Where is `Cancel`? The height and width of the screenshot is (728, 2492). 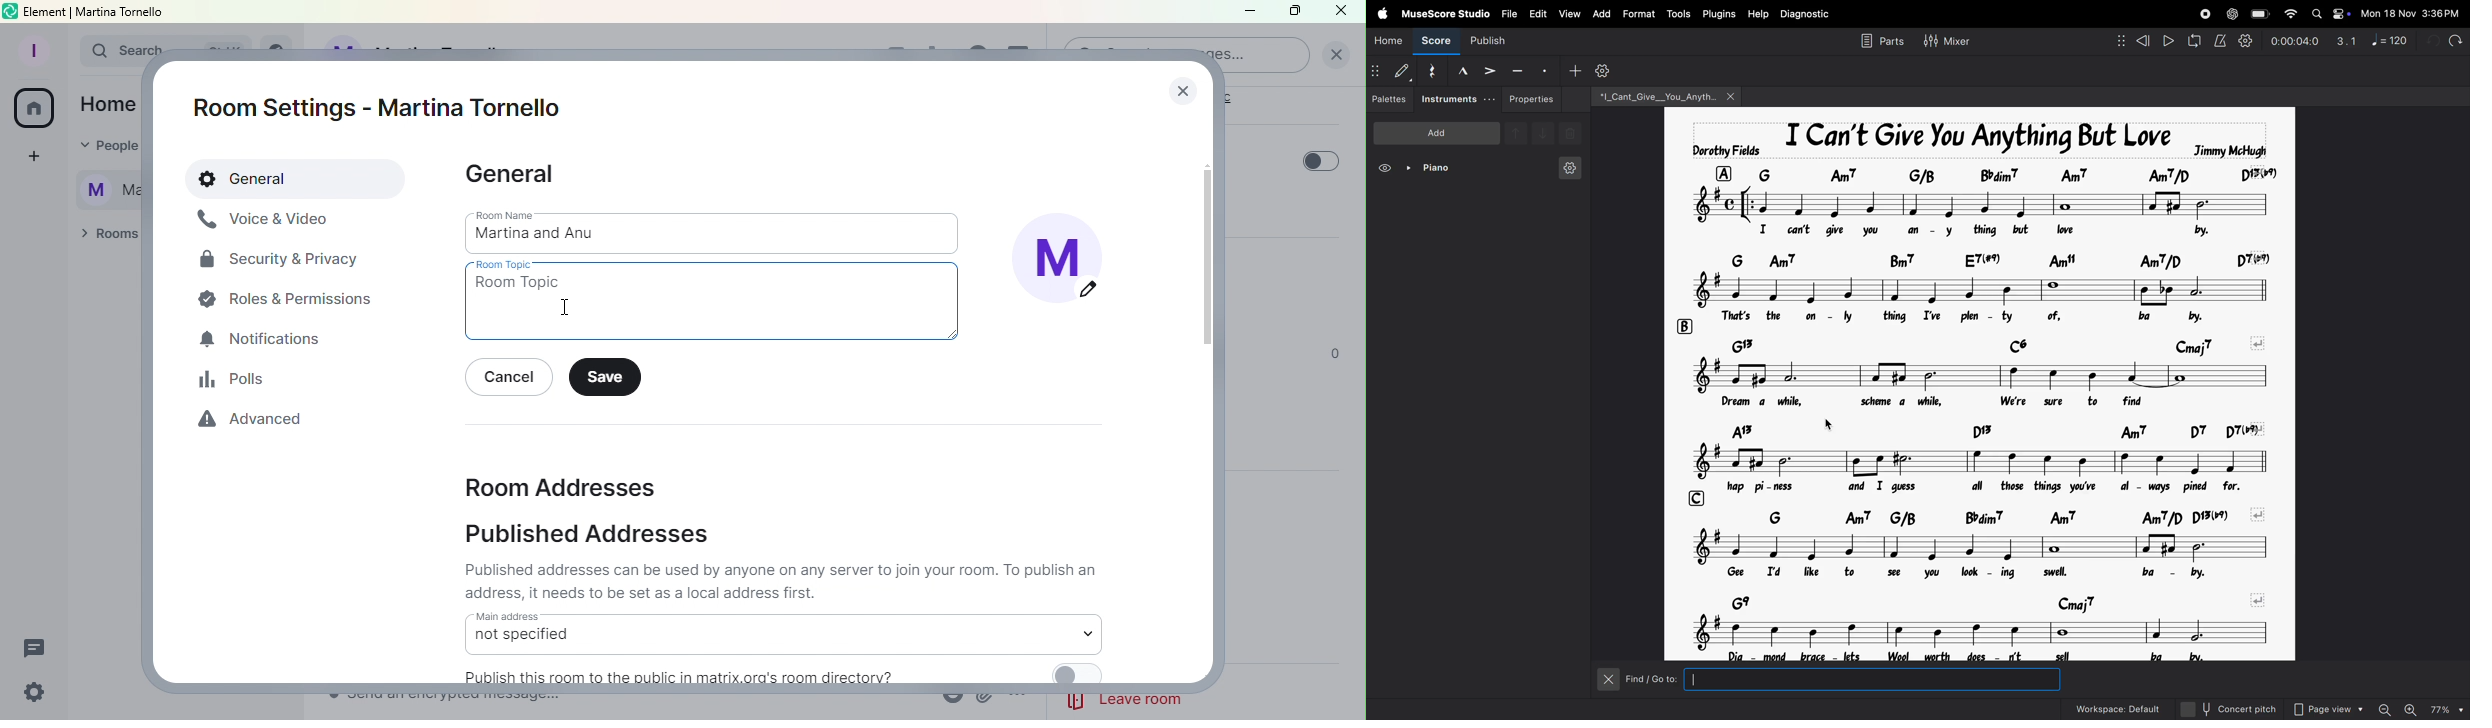
Cancel is located at coordinates (513, 379).